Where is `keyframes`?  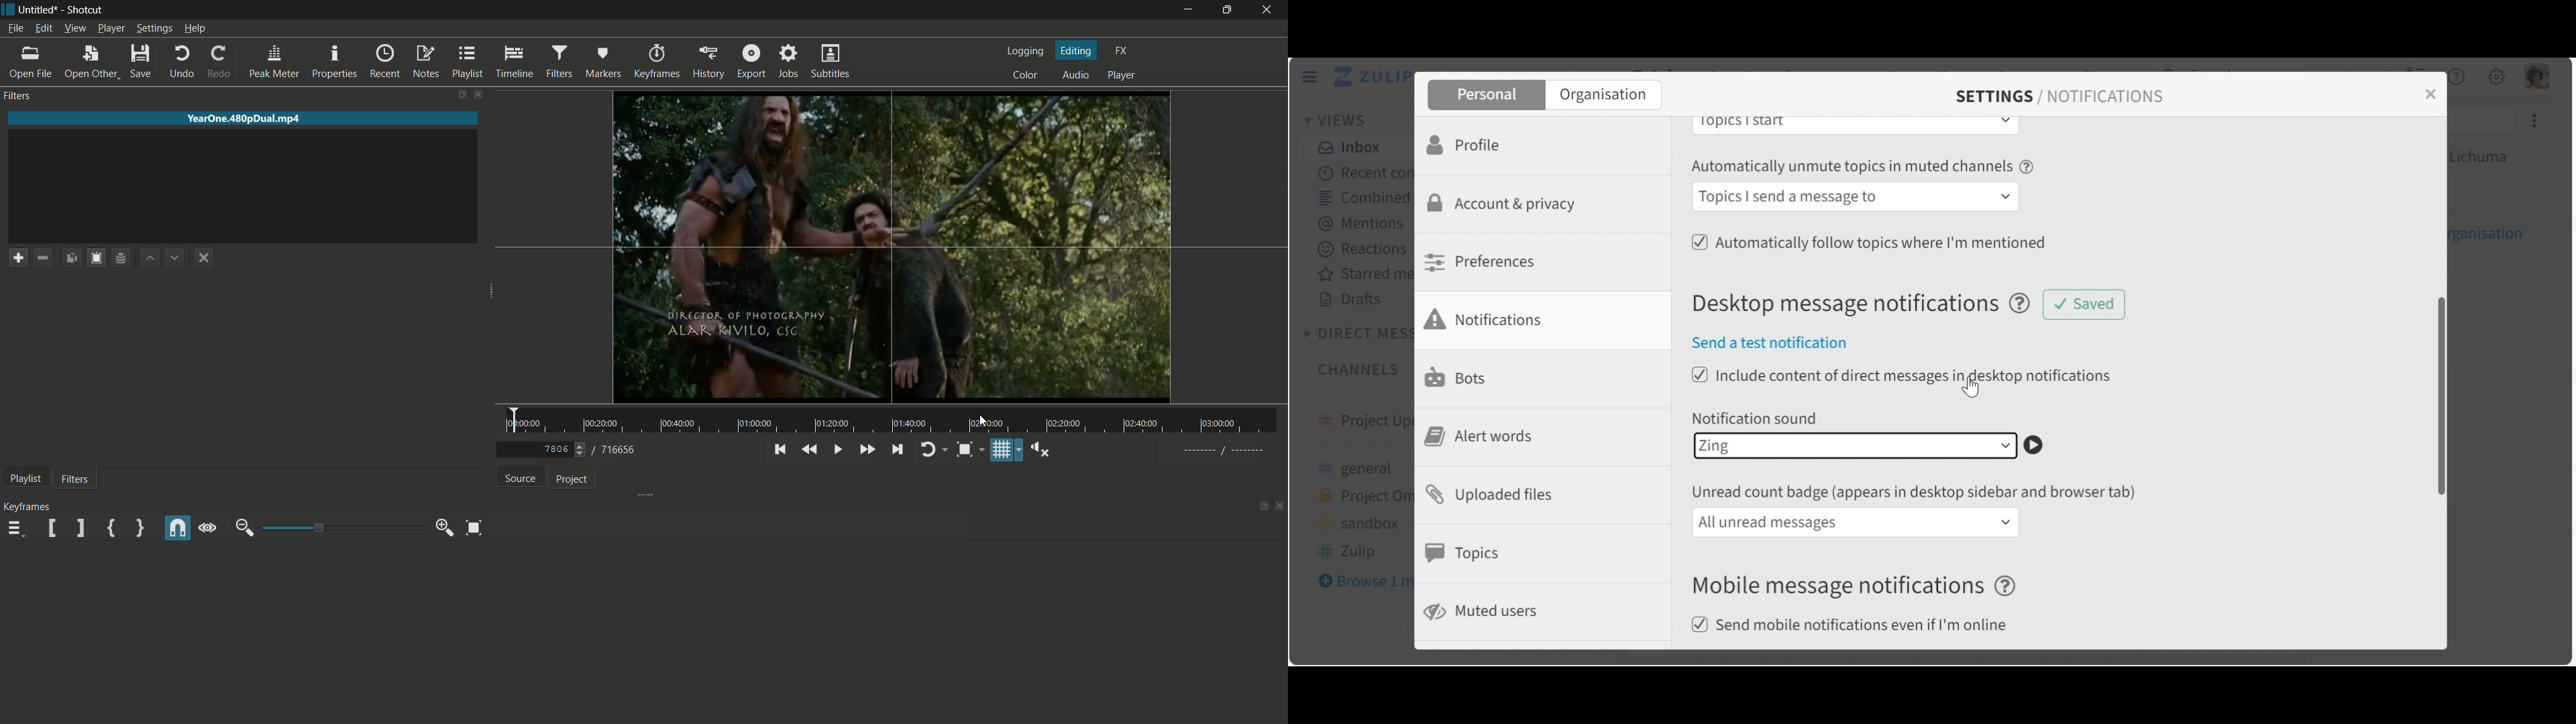 keyframes is located at coordinates (29, 507).